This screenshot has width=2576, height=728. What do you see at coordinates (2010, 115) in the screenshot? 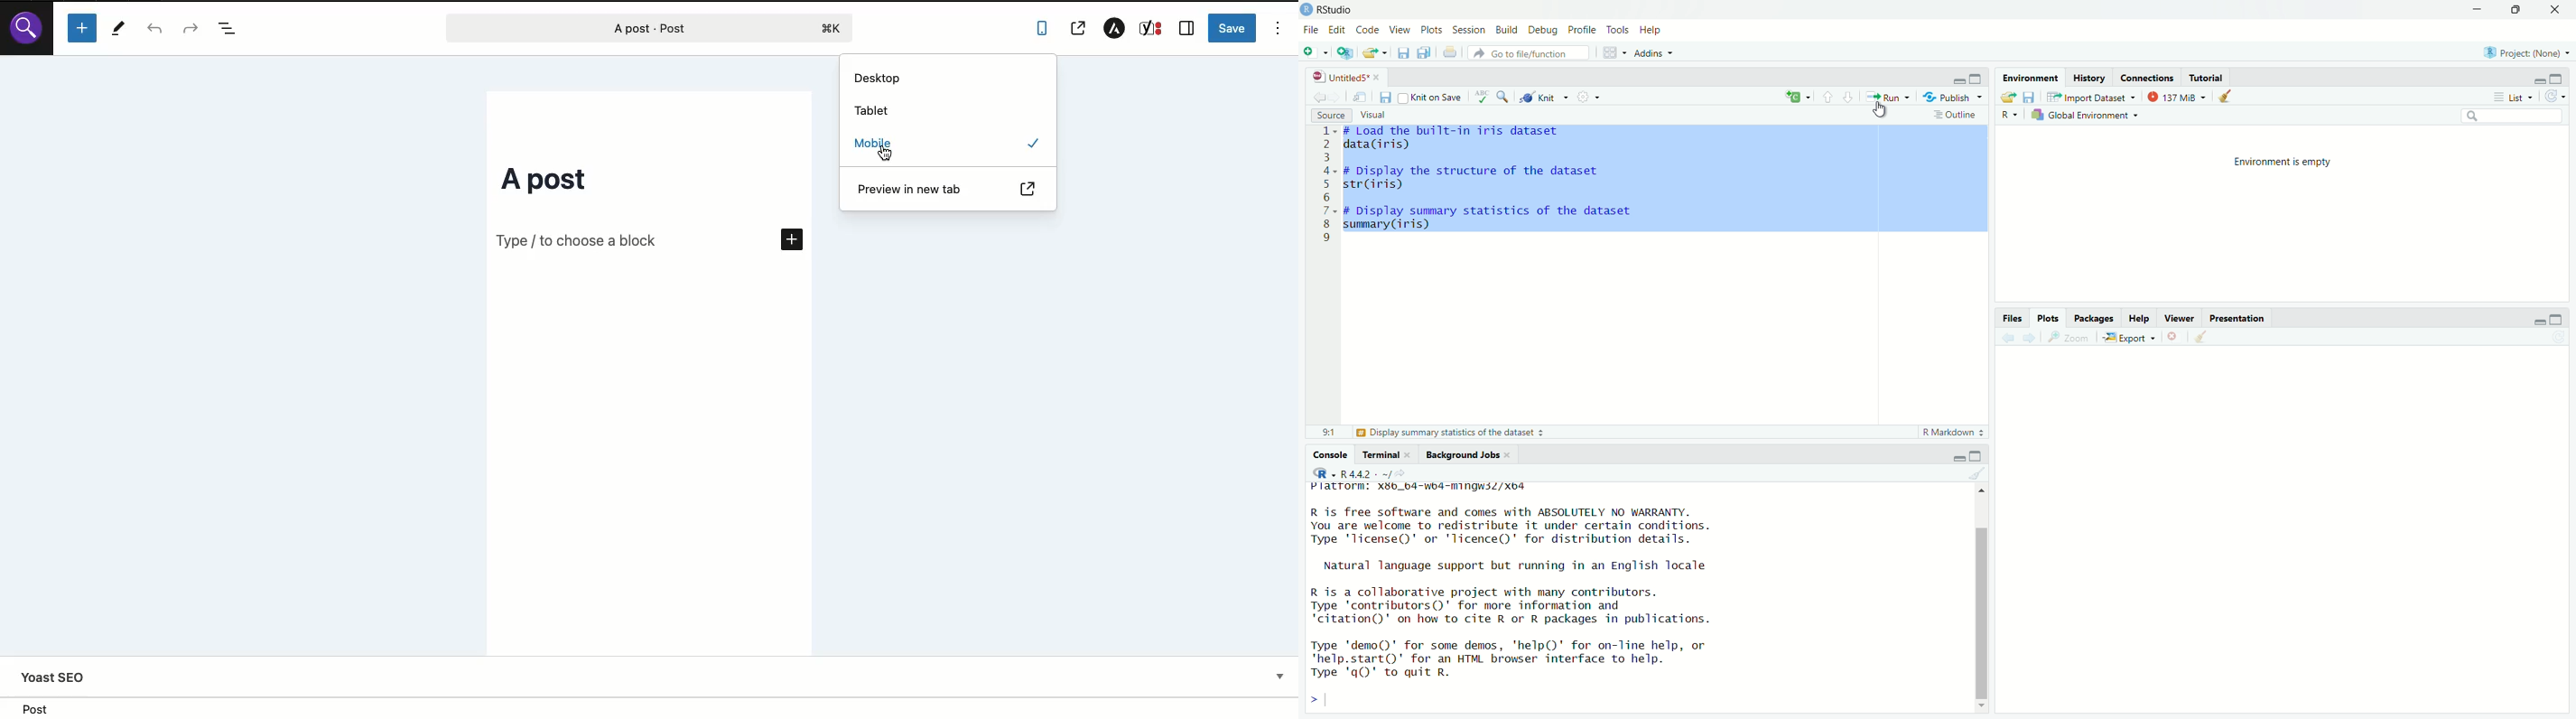
I see `R` at bounding box center [2010, 115].